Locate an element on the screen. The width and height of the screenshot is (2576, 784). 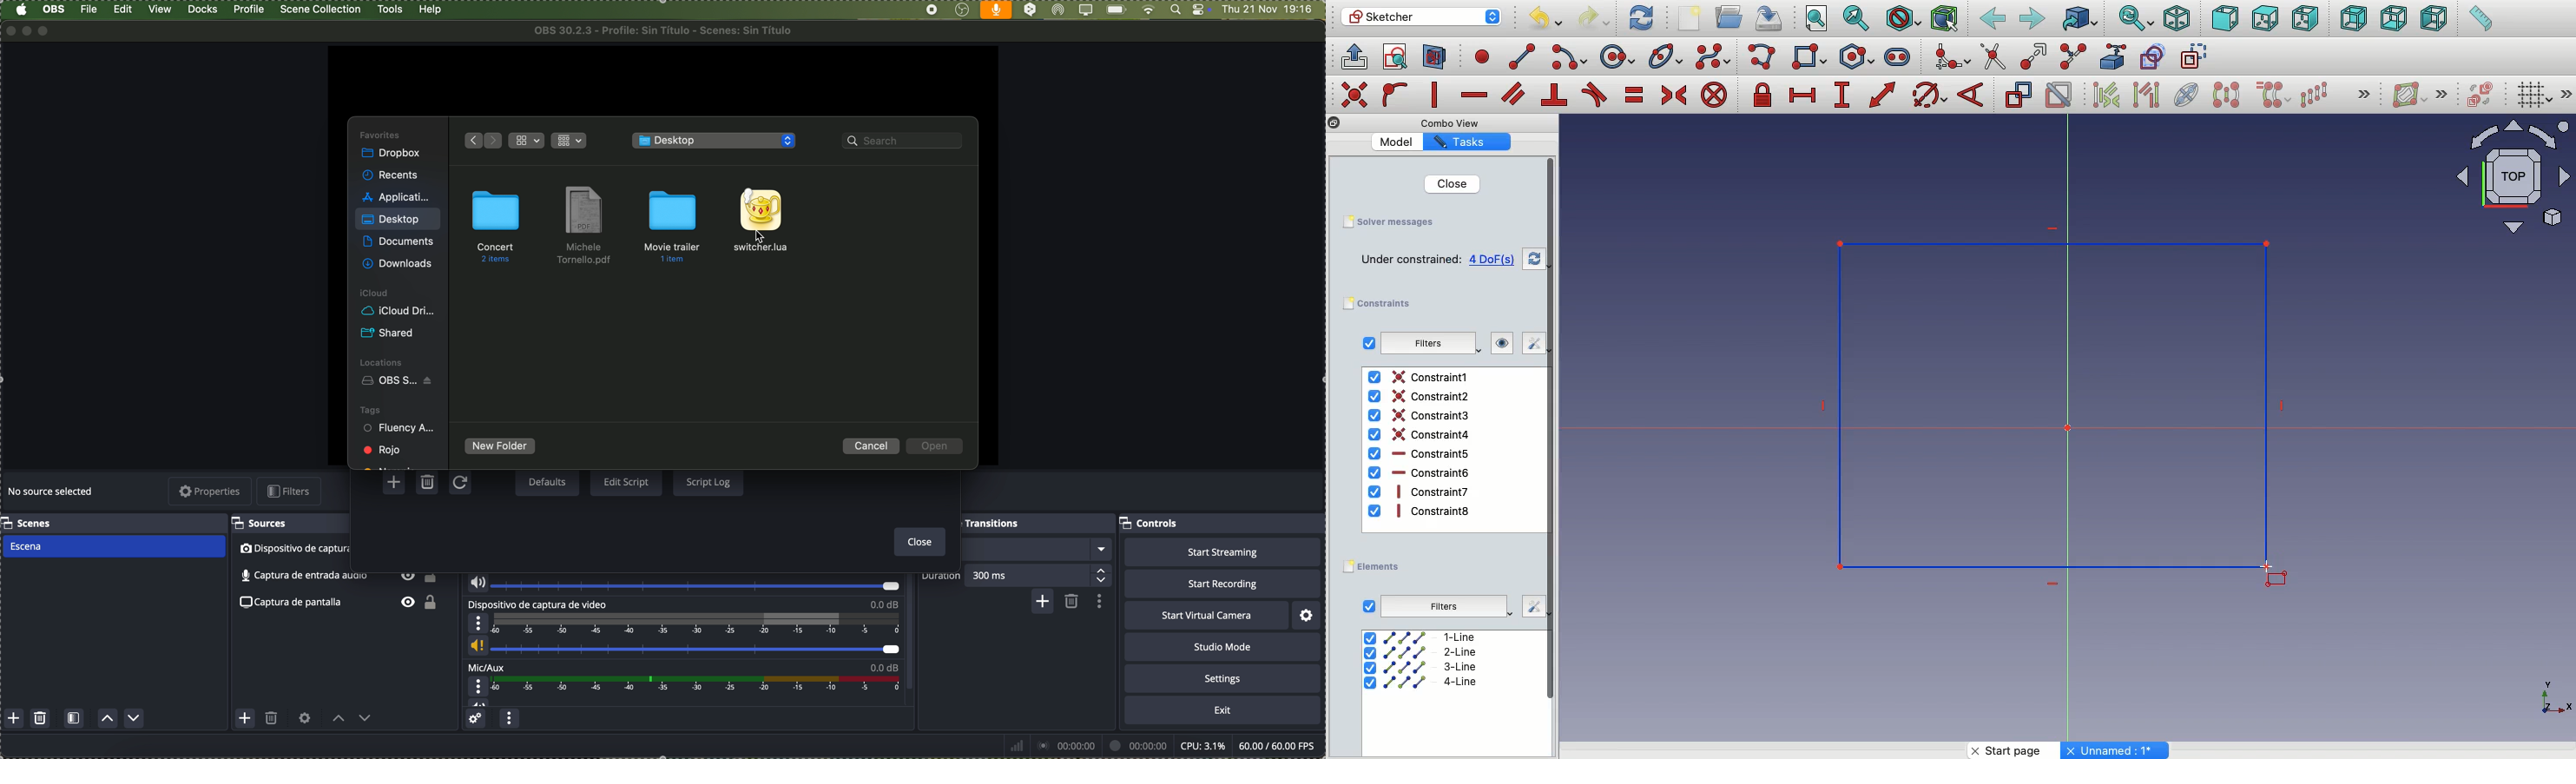
close program is located at coordinates (8, 30).